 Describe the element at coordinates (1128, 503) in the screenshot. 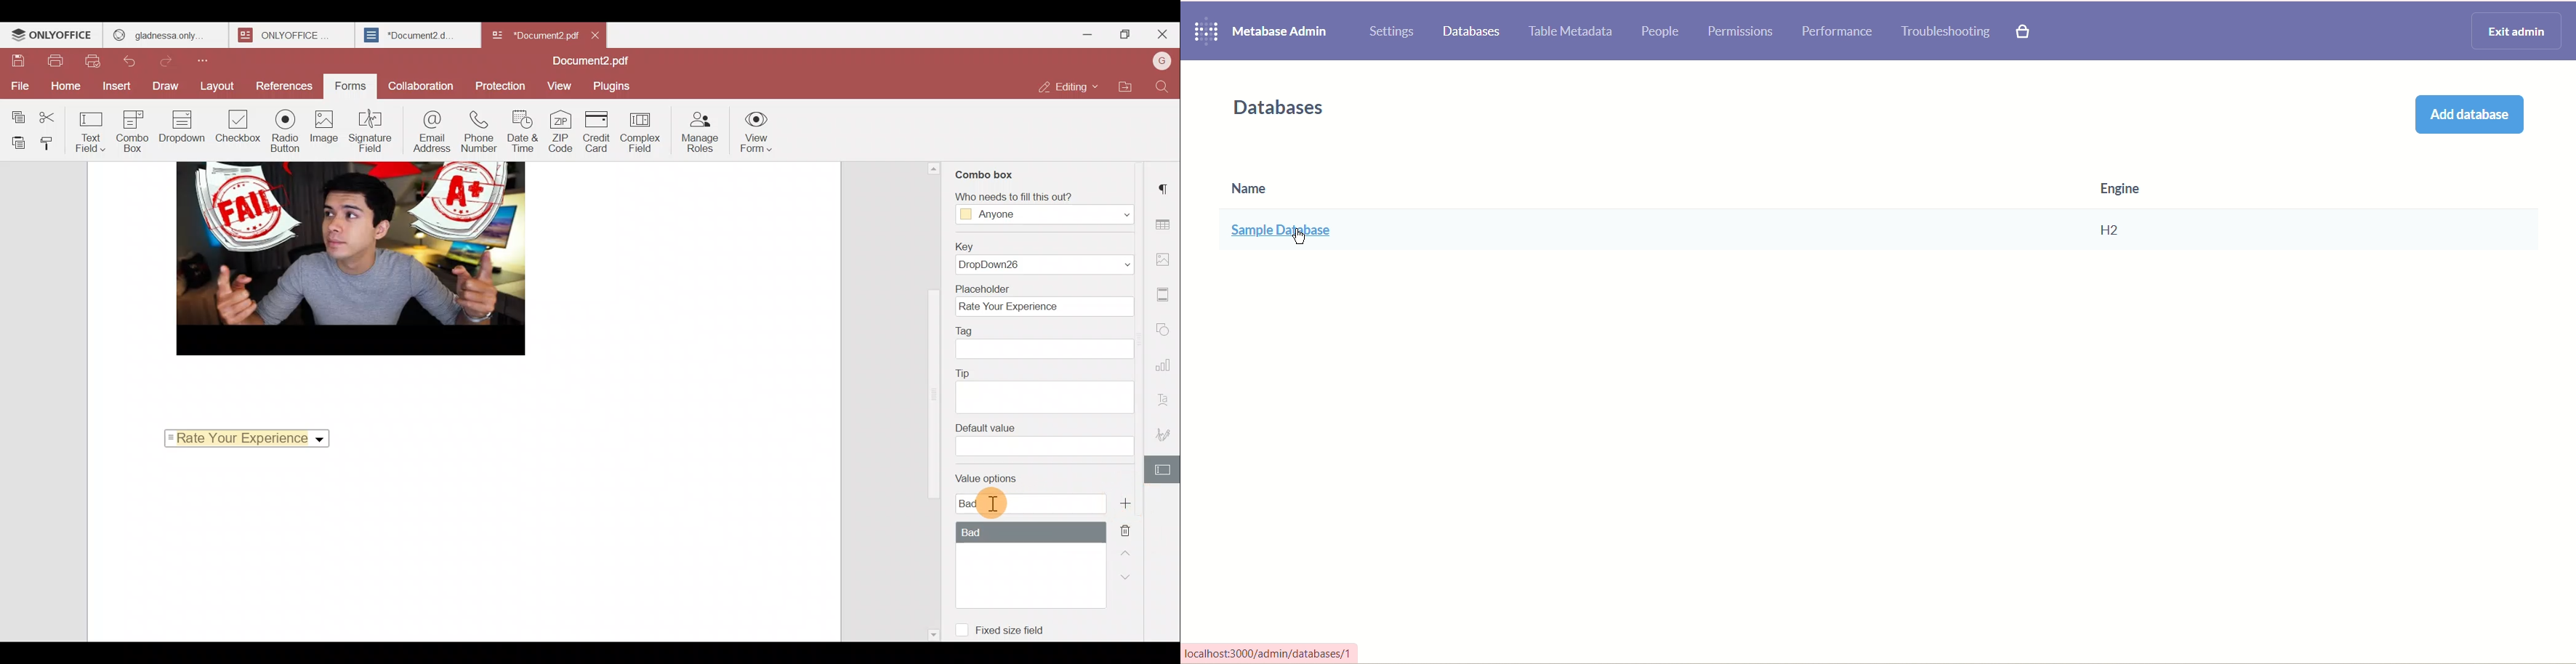

I see `Add value` at that location.